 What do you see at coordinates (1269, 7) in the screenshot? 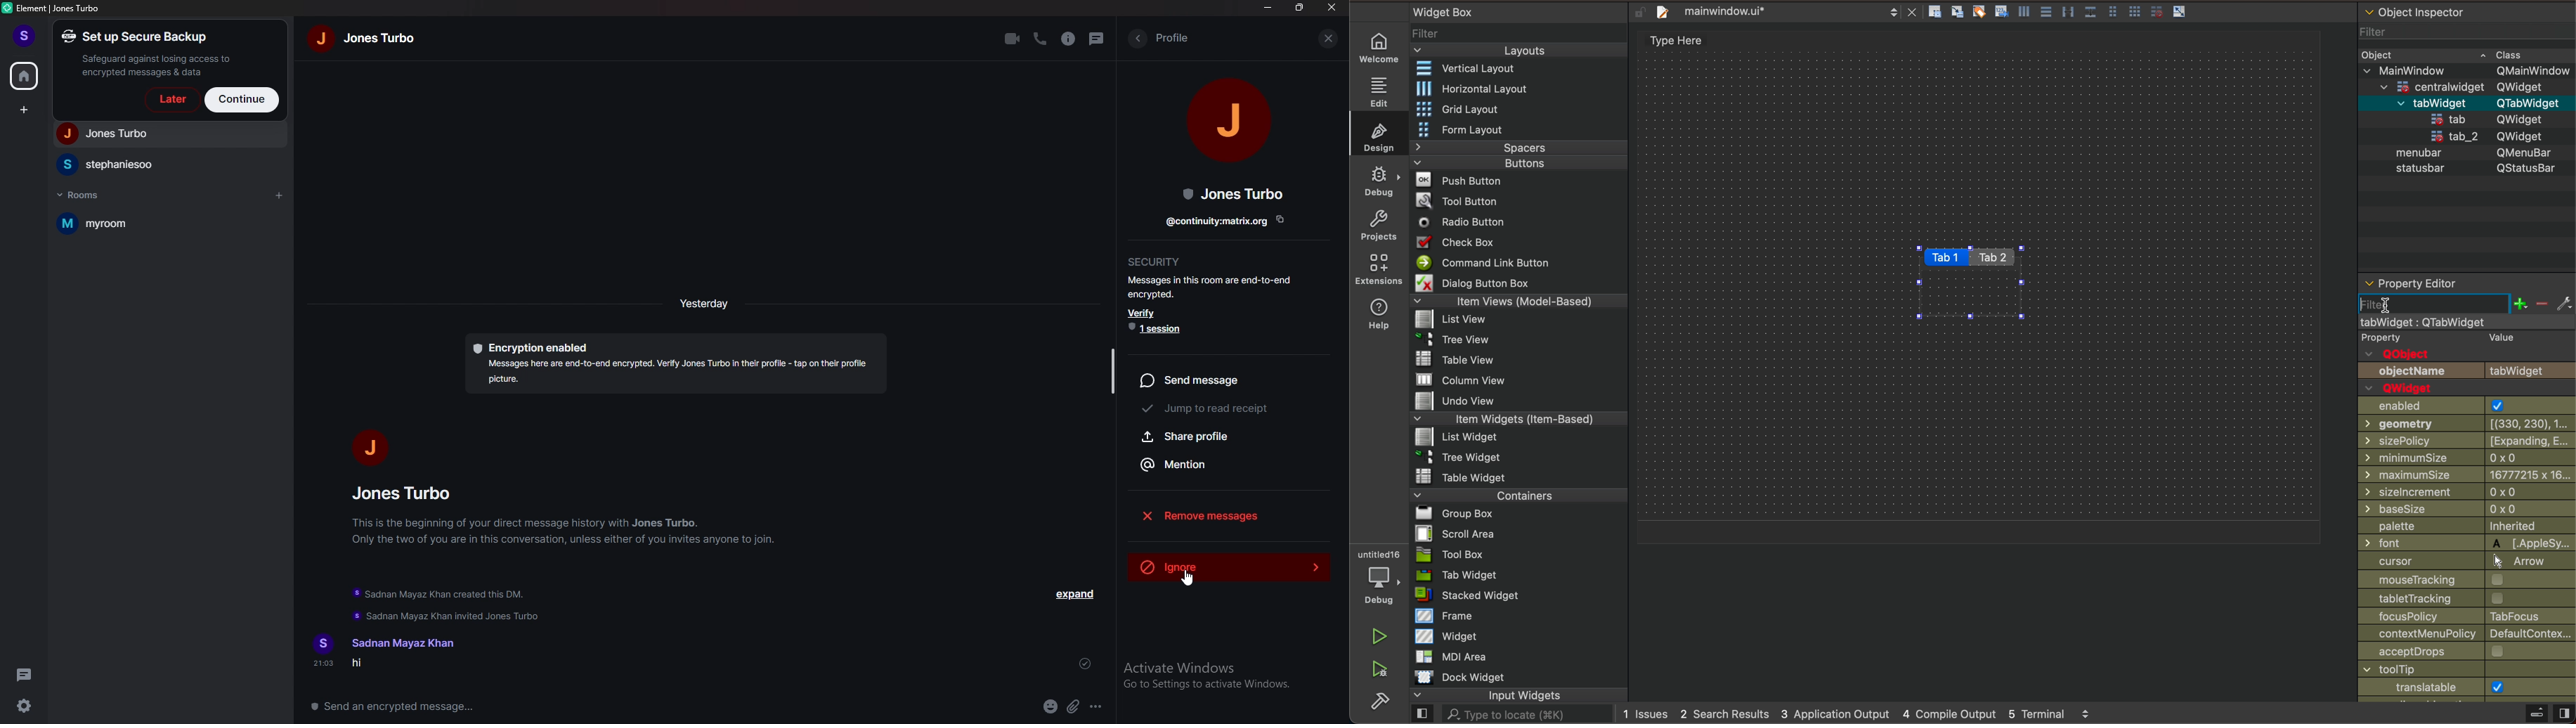
I see `minimize` at bounding box center [1269, 7].